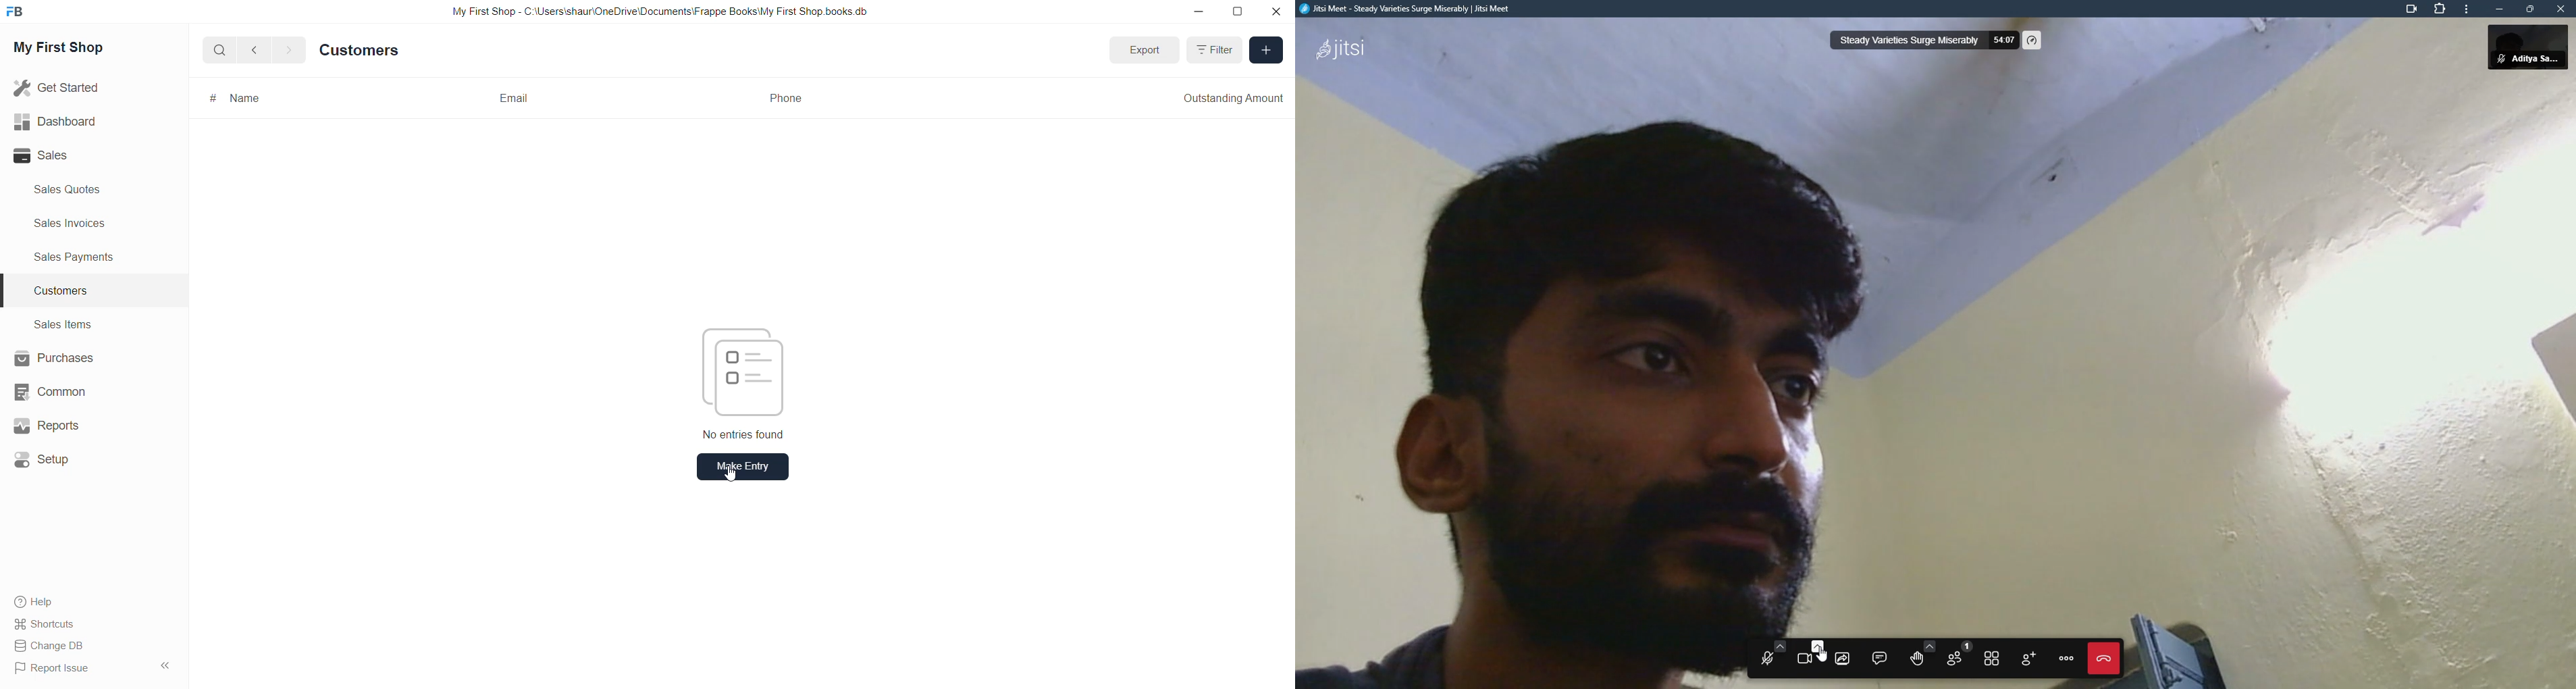  I want to click on Filter, so click(1213, 49).